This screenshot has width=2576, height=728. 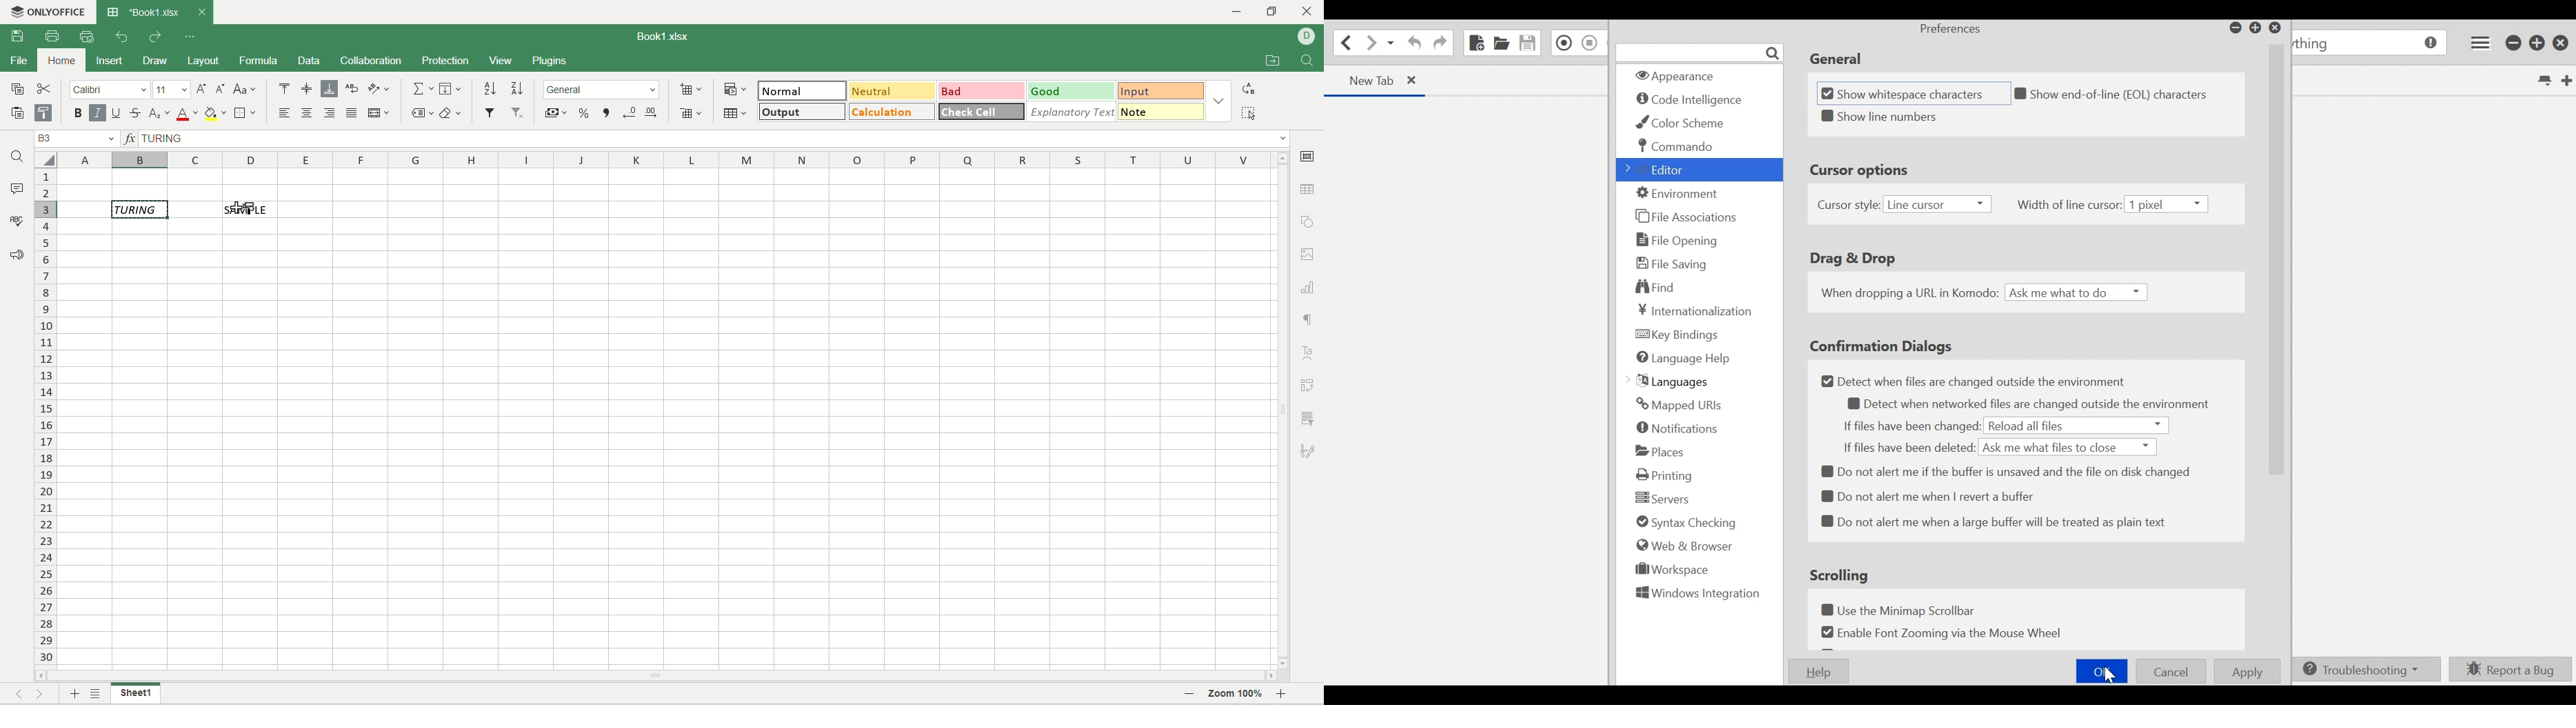 What do you see at coordinates (690, 90) in the screenshot?
I see `insert cell` at bounding box center [690, 90].